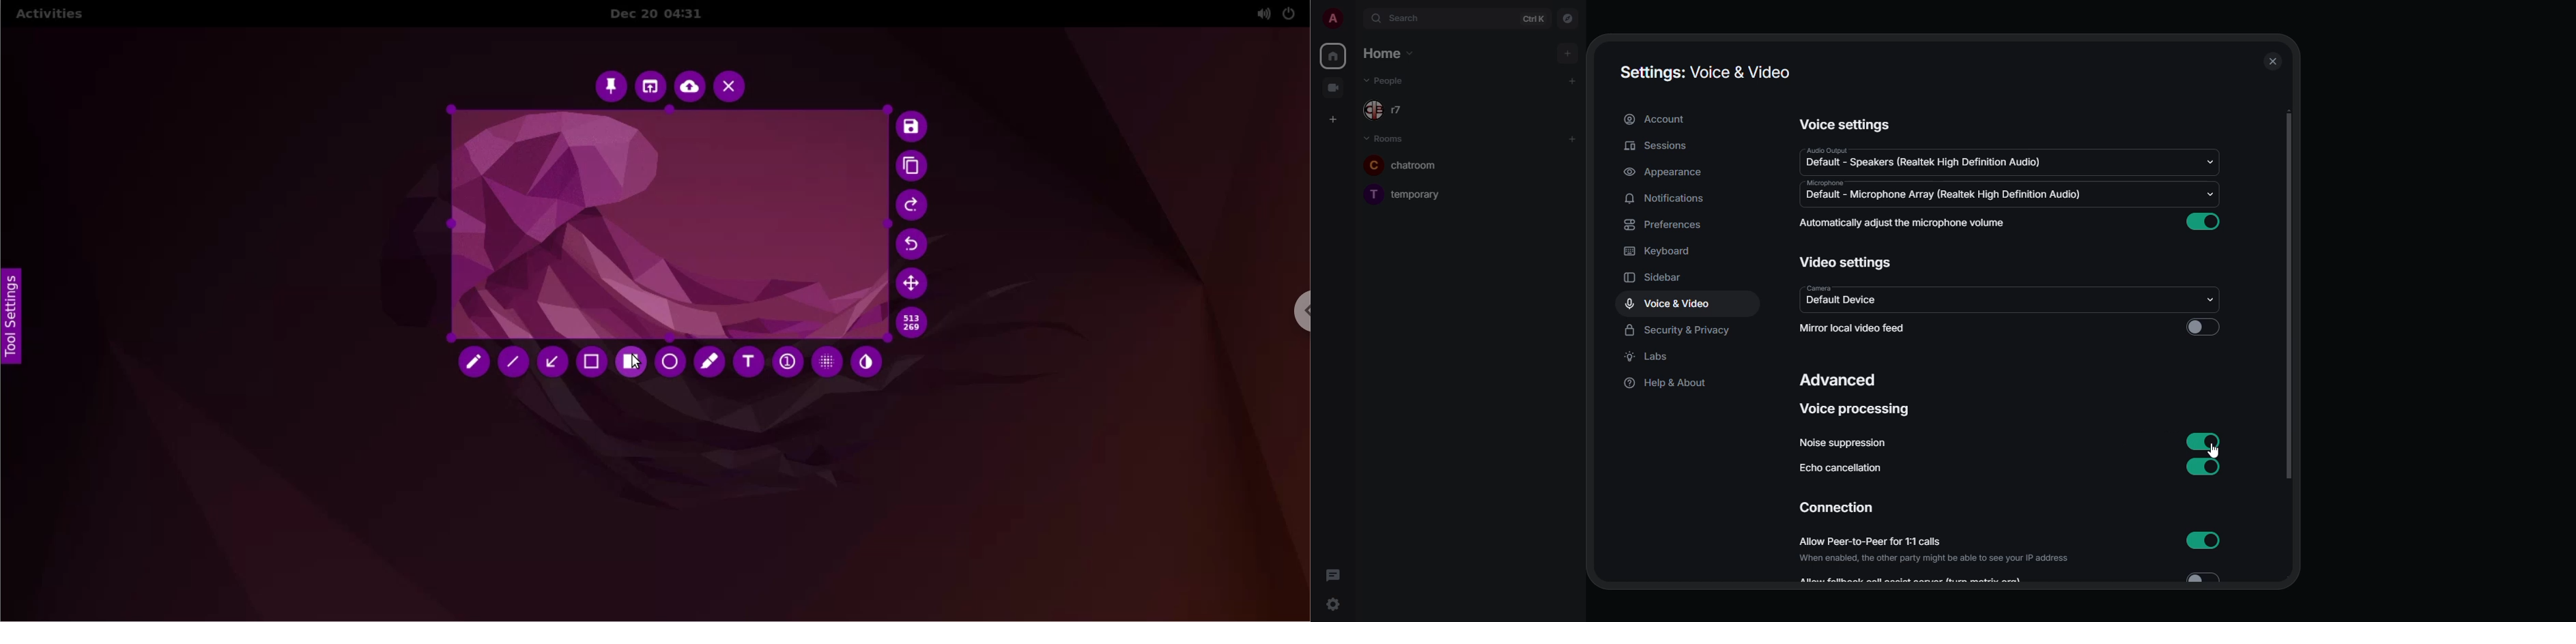 This screenshot has width=2576, height=644. What do you see at coordinates (1259, 14) in the screenshot?
I see `sound setting options` at bounding box center [1259, 14].